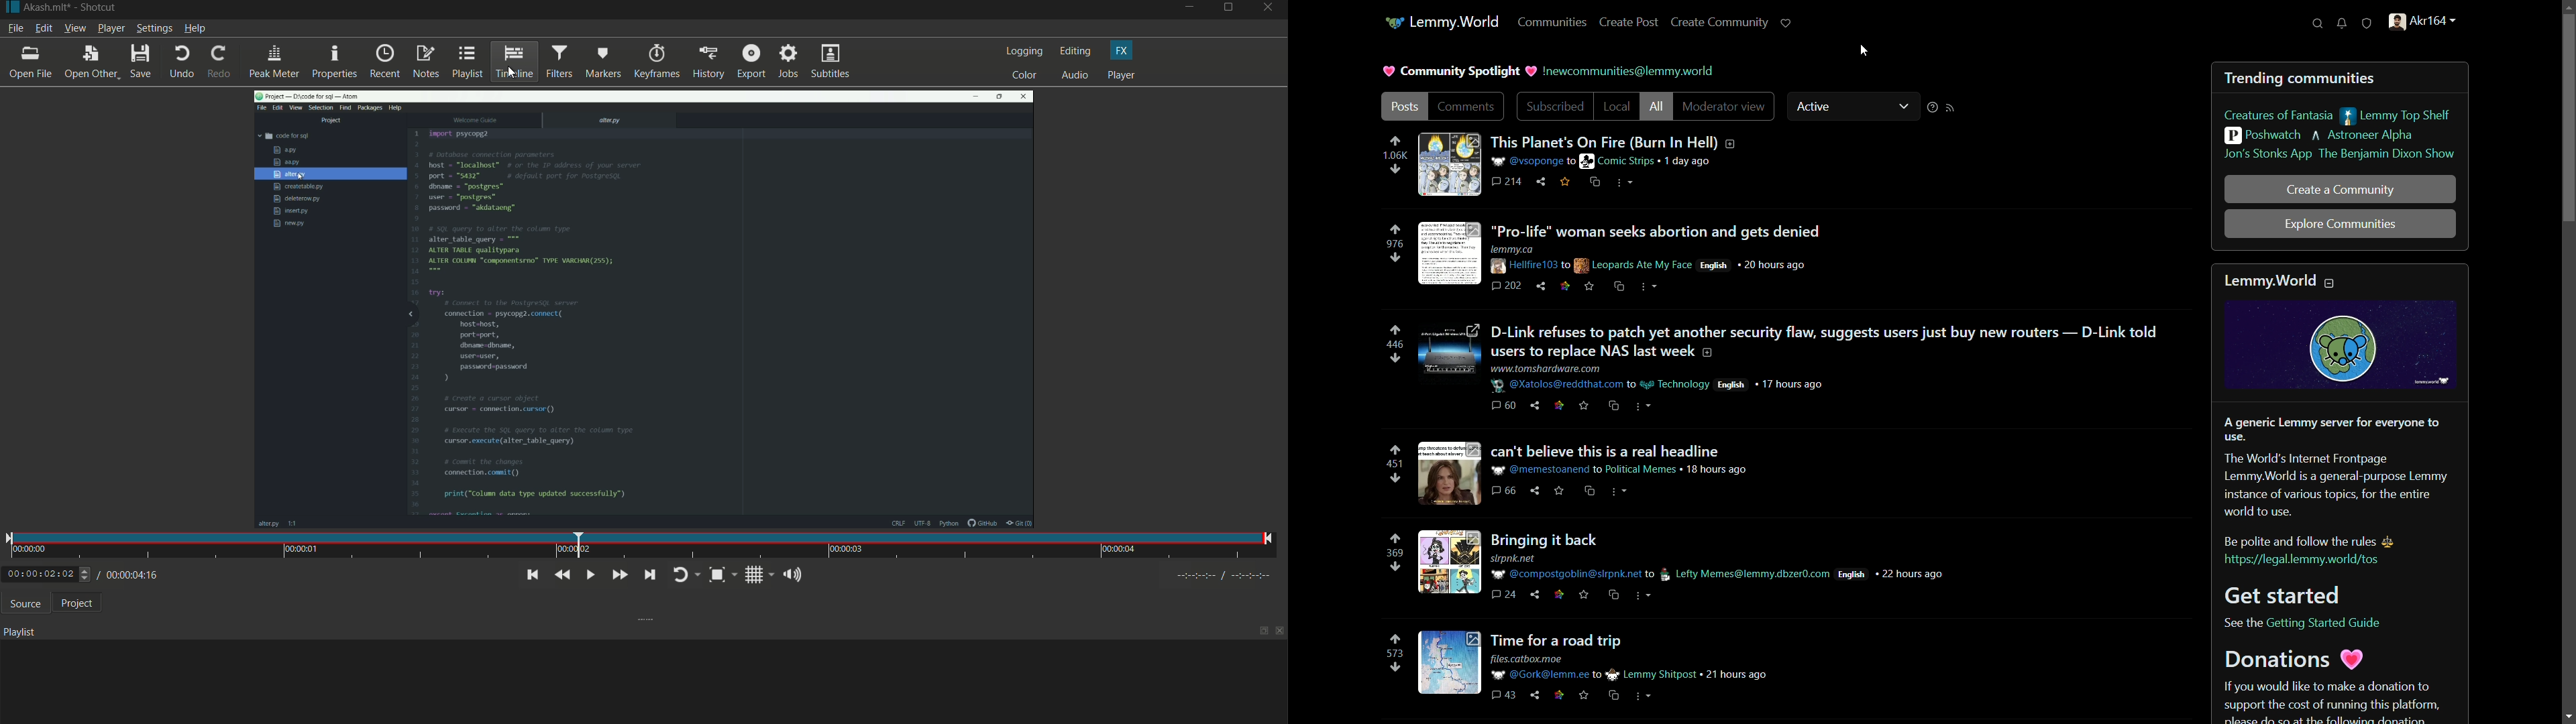 The image size is (2576, 728). Describe the element at coordinates (1395, 141) in the screenshot. I see `upvote` at that location.